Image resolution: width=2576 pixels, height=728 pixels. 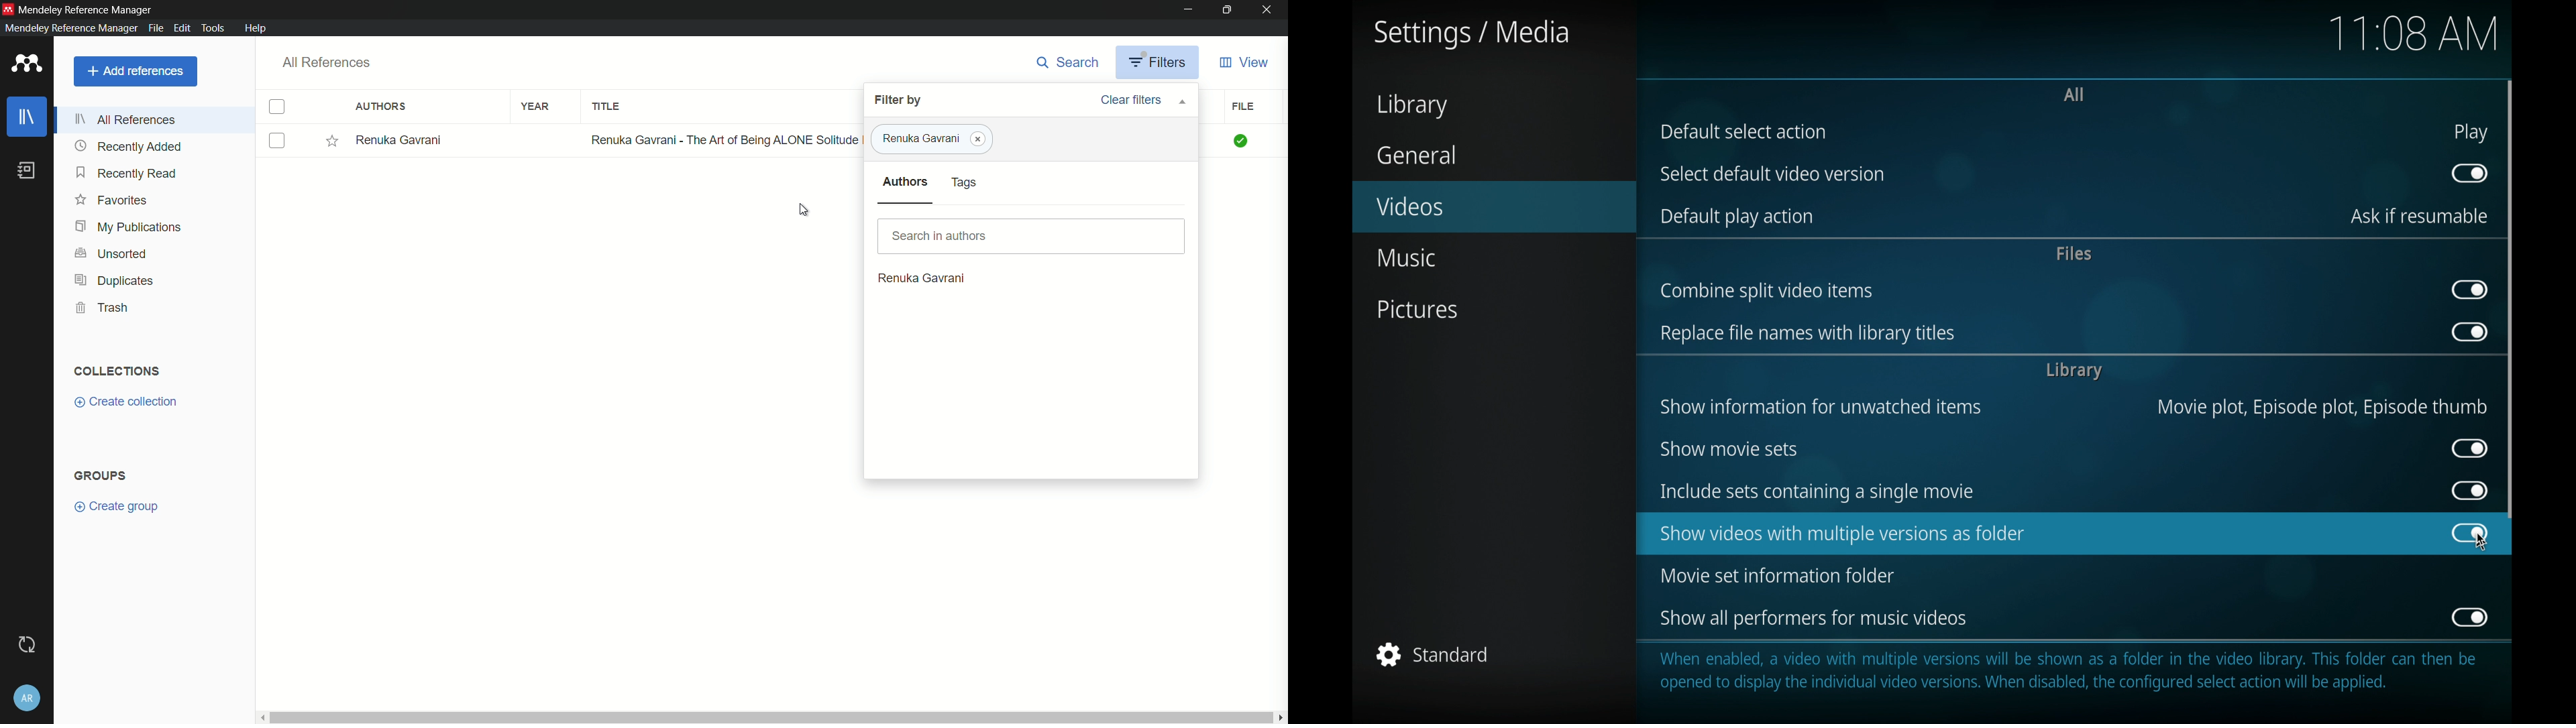 What do you see at coordinates (2470, 332) in the screenshot?
I see `toggle button` at bounding box center [2470, 332].